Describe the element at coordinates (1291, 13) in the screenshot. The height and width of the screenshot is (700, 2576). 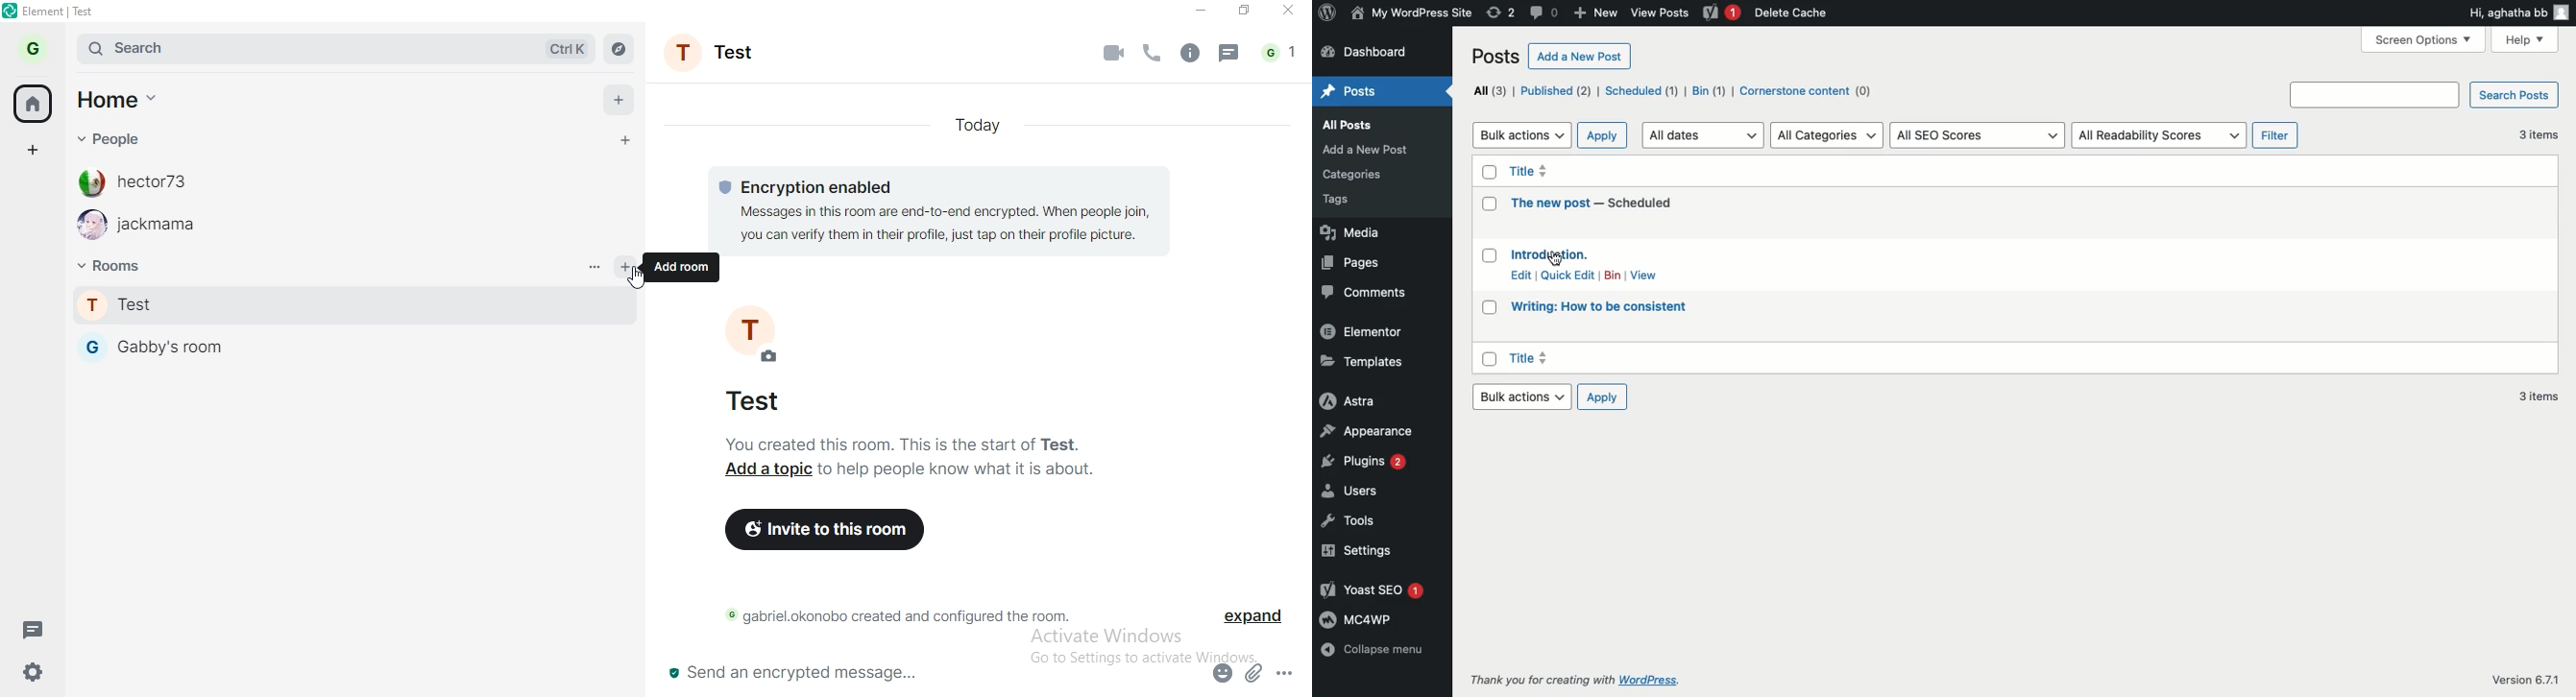
I see `close` at that location.